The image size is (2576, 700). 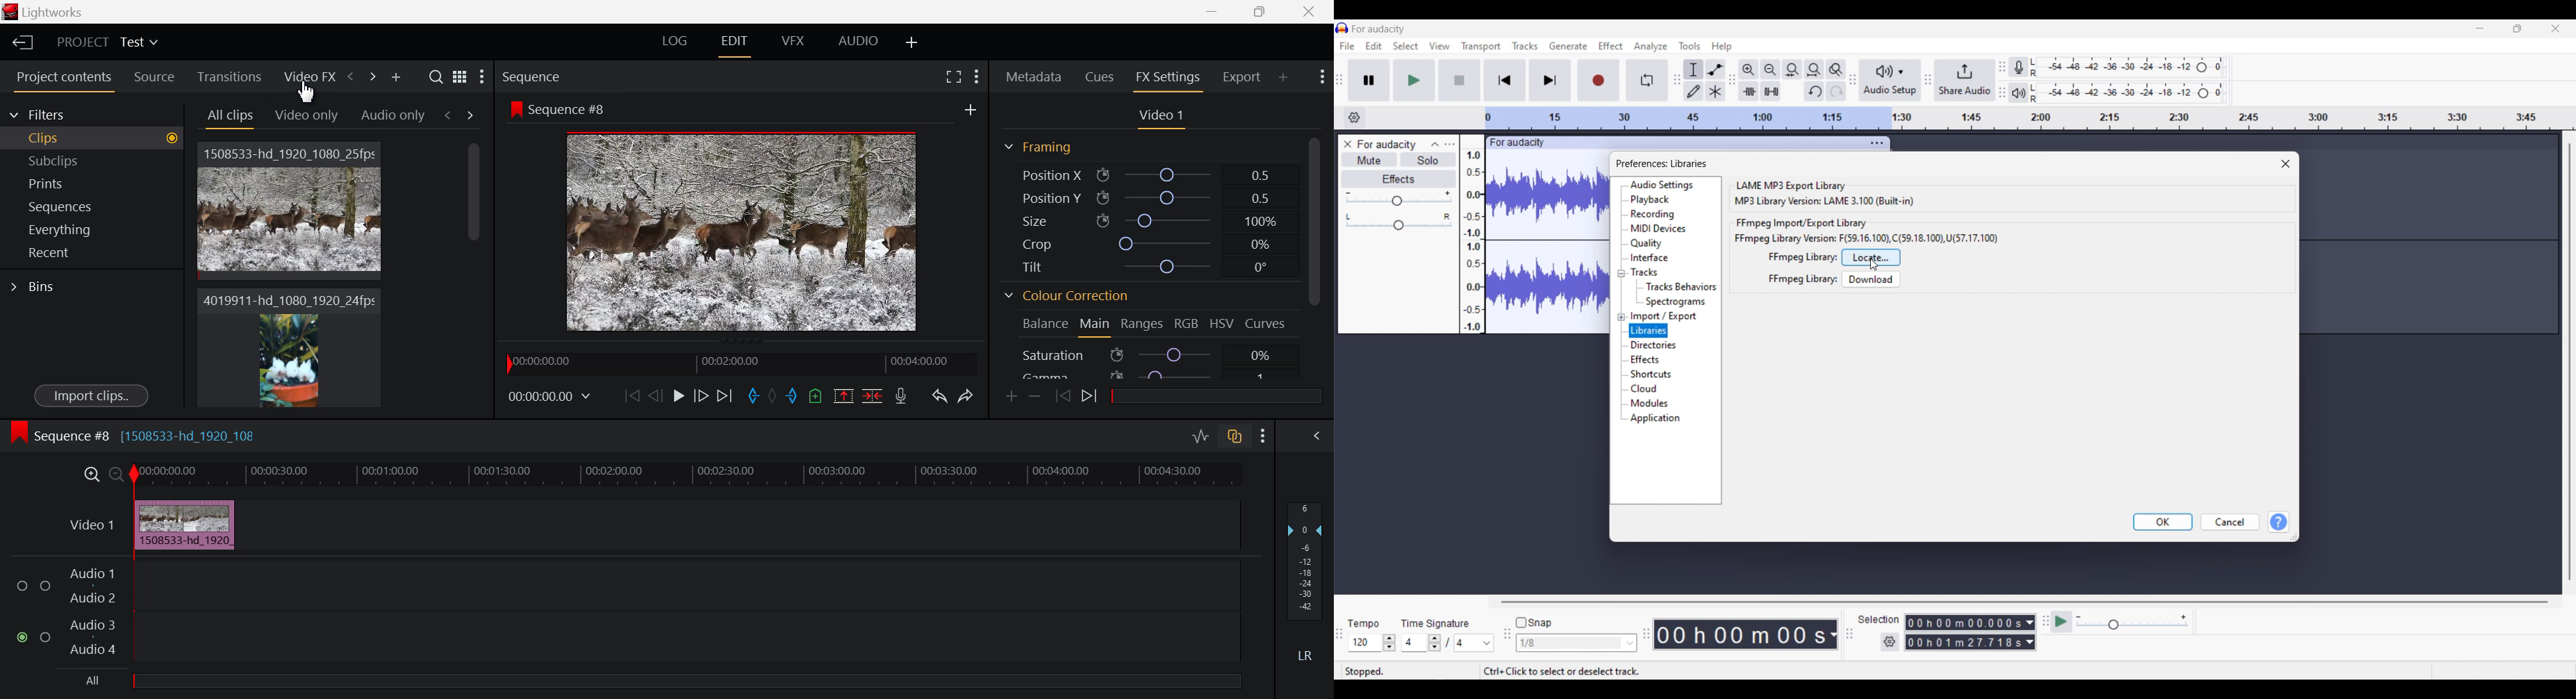 I want to click on Transport menu, so click(x=1481, y=47).